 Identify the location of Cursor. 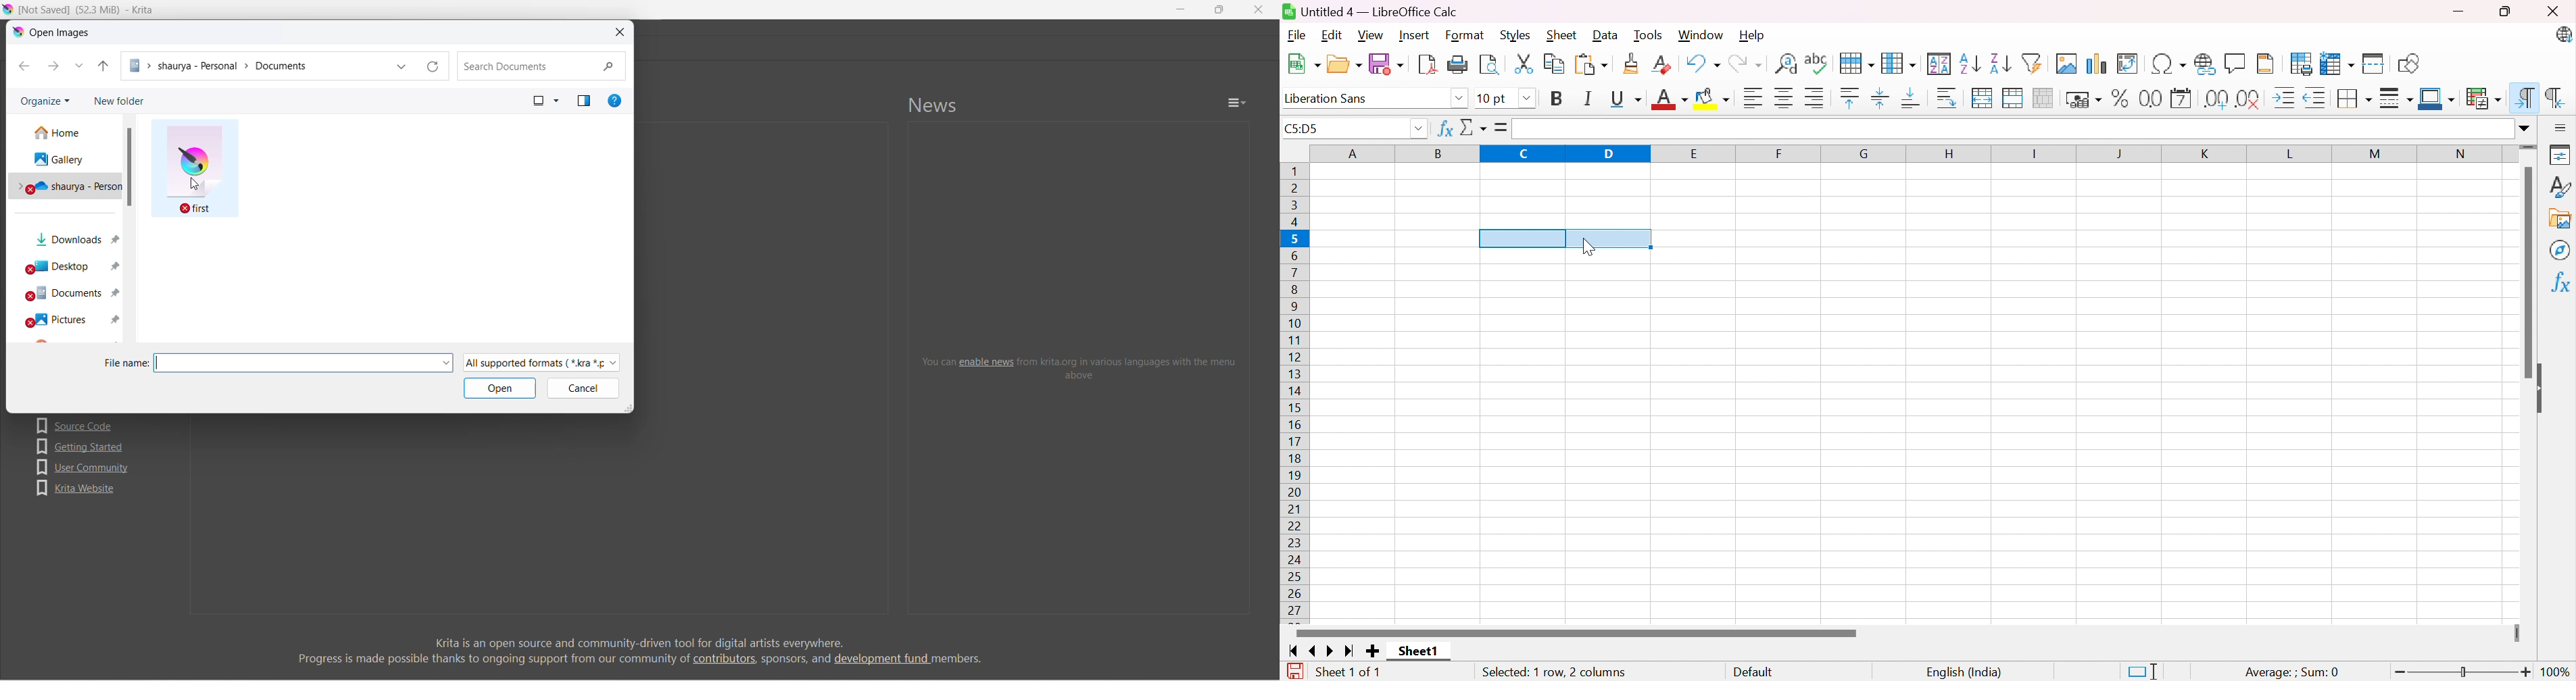
(1591, 247).